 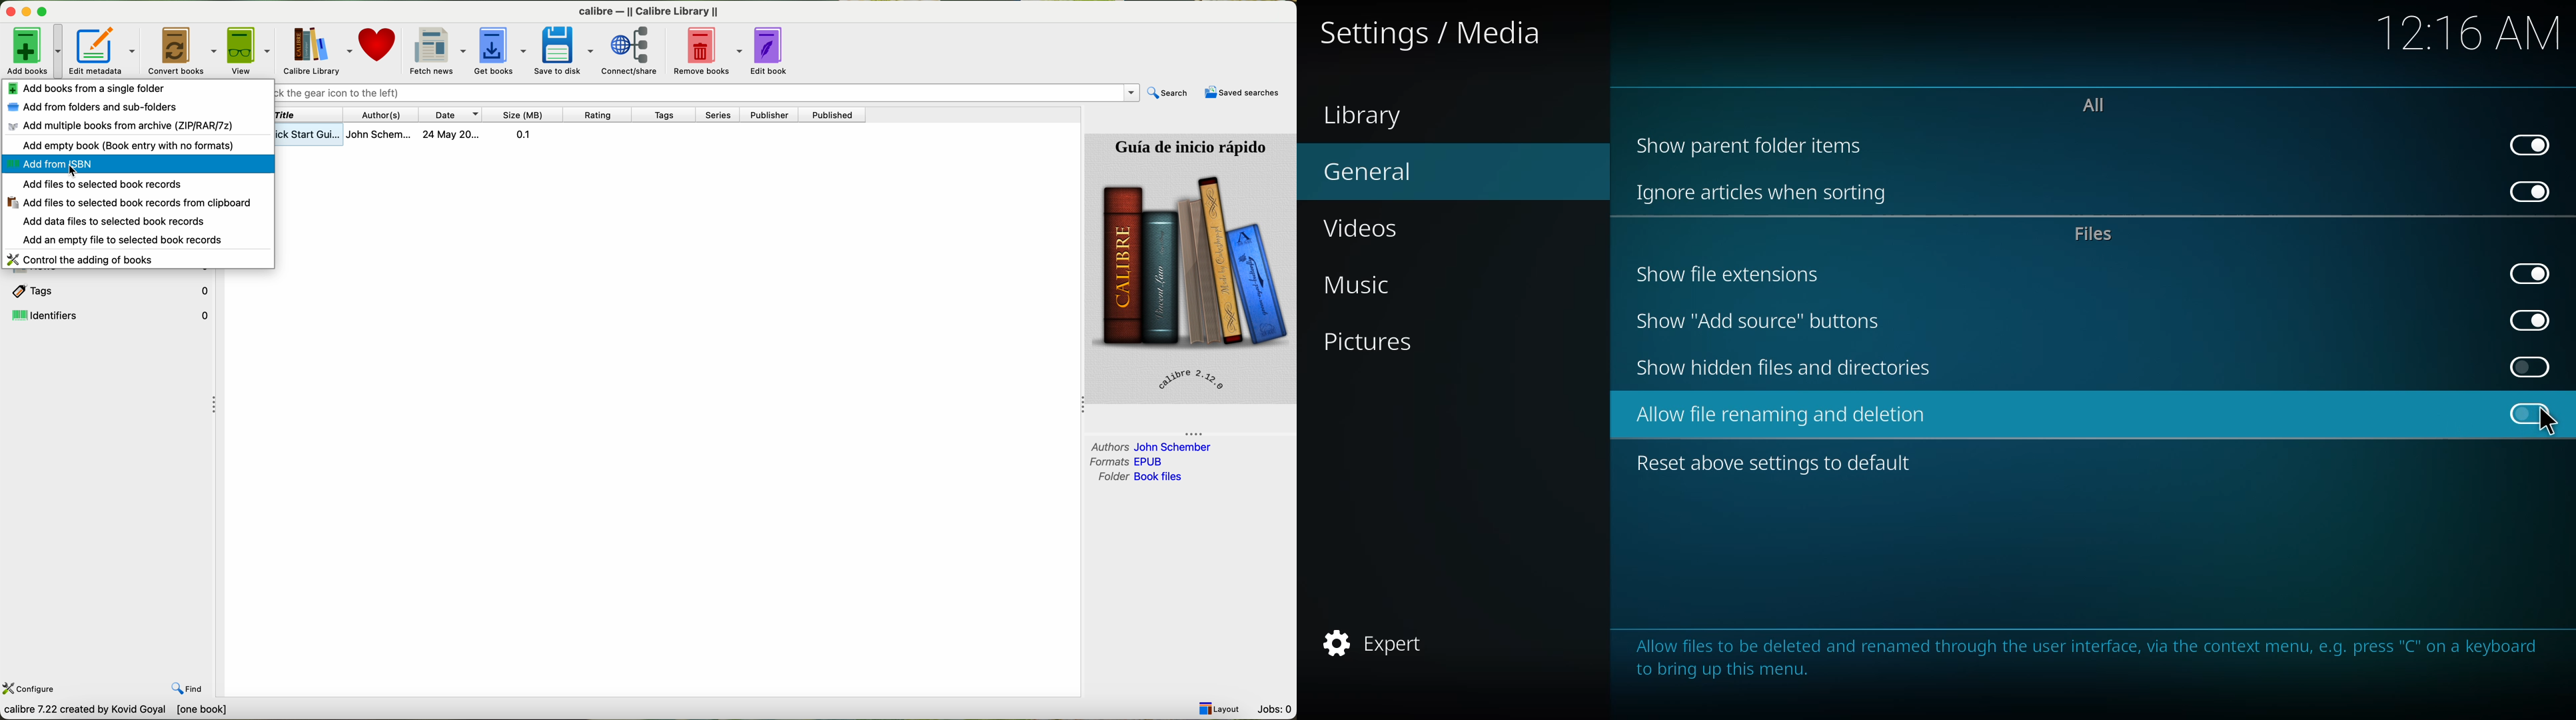 What do you see at coordinates (503, 51) in the screenshot?
I see `get books` at bounding box center [503, 51].